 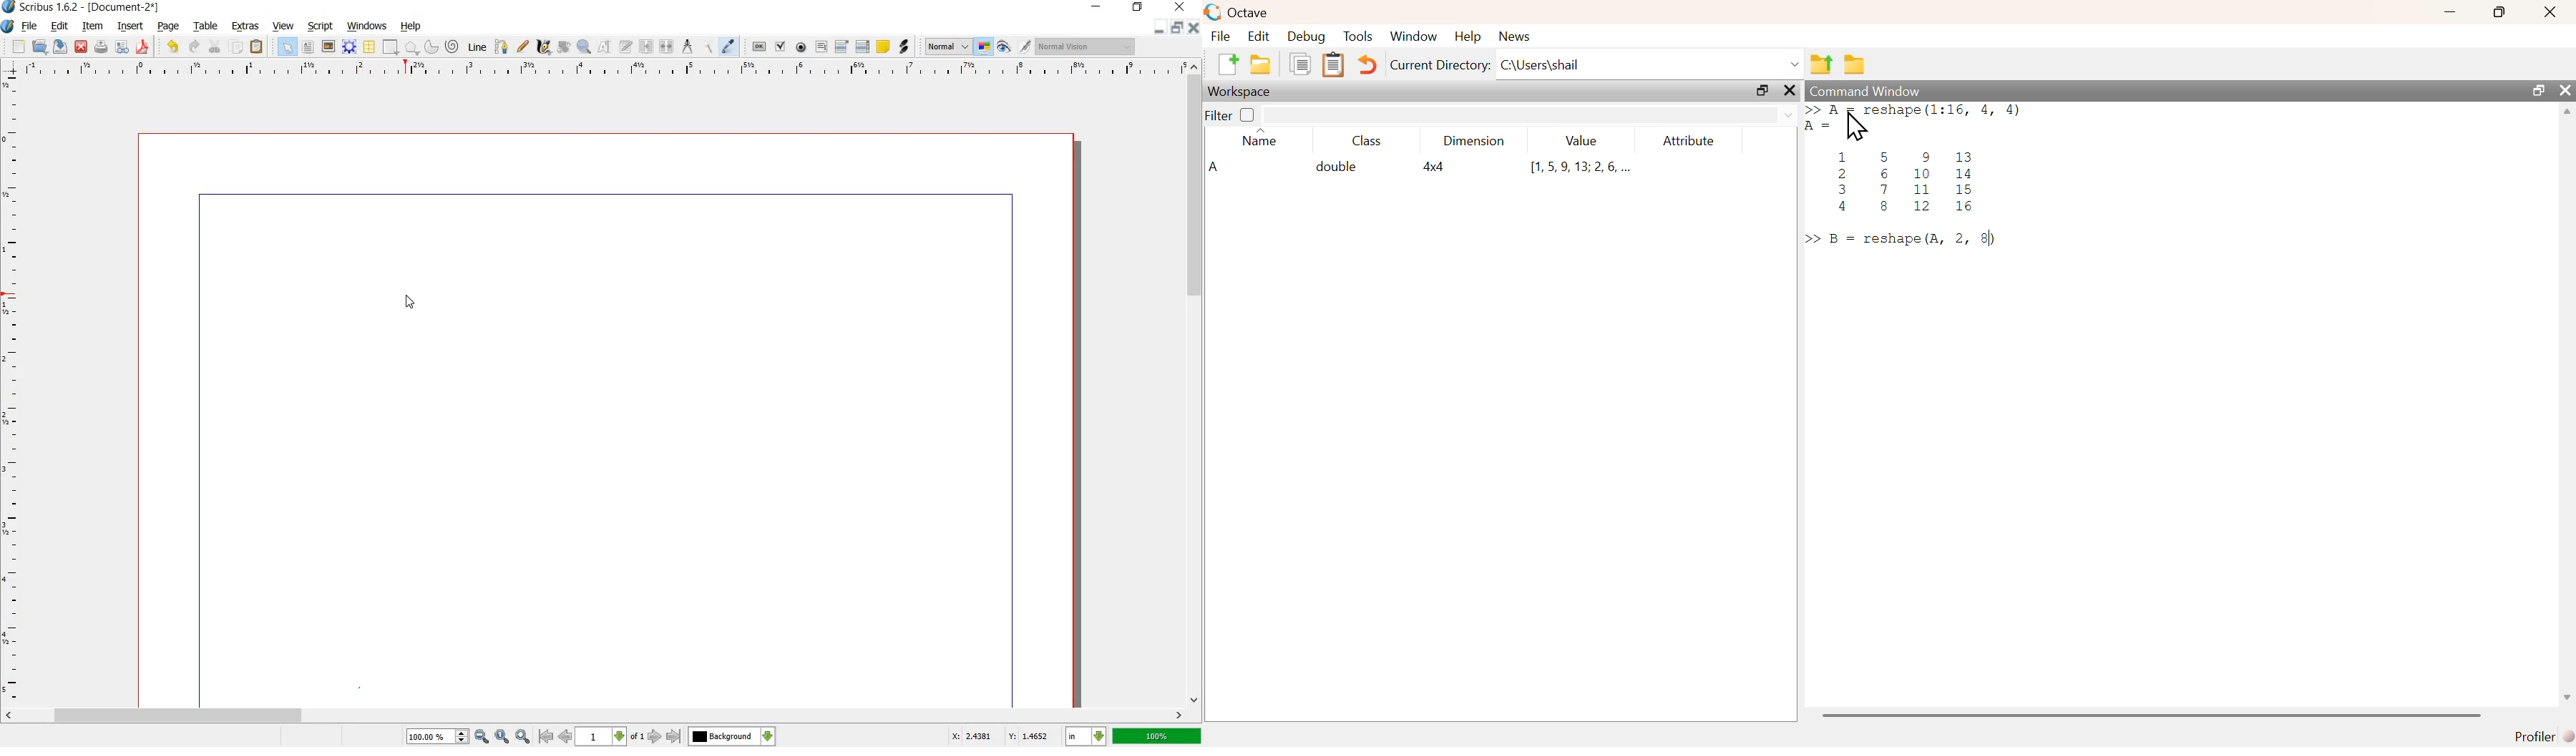 I want to click on EYE DROPPER, so click(x=731, y=47).